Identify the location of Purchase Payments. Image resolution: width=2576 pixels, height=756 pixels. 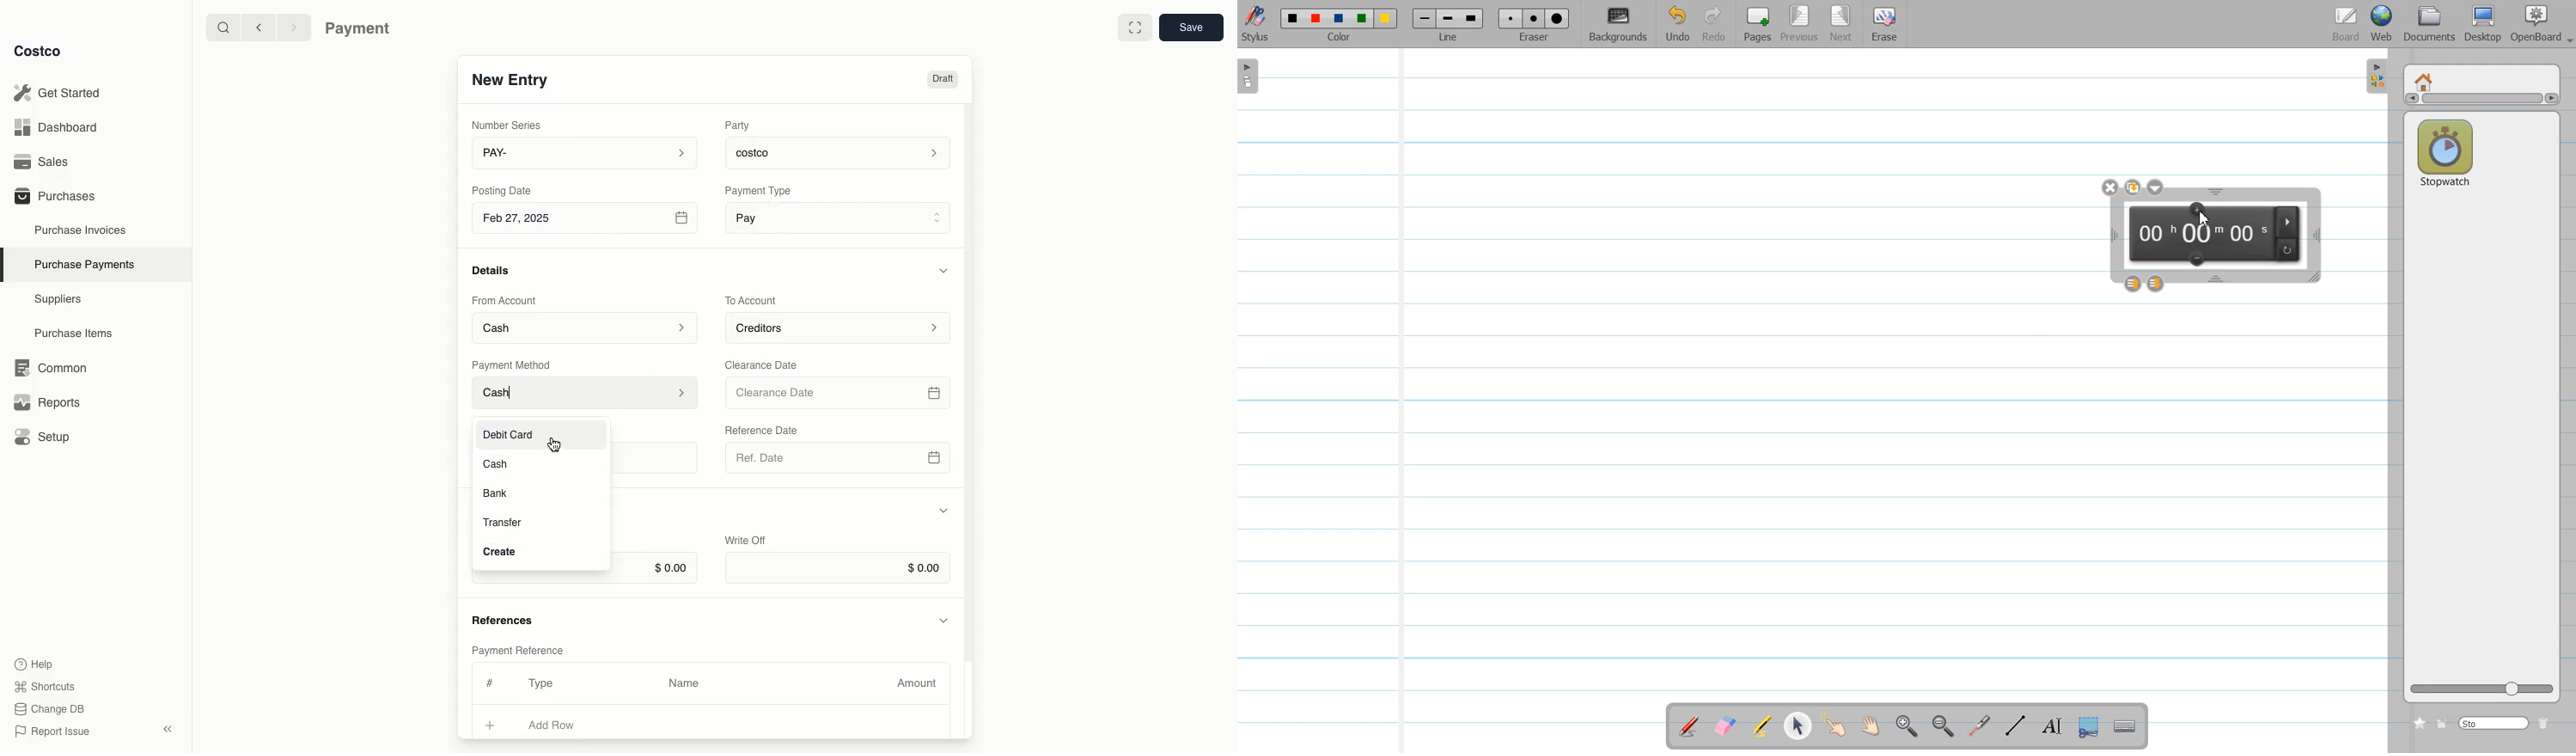
(83, 263).